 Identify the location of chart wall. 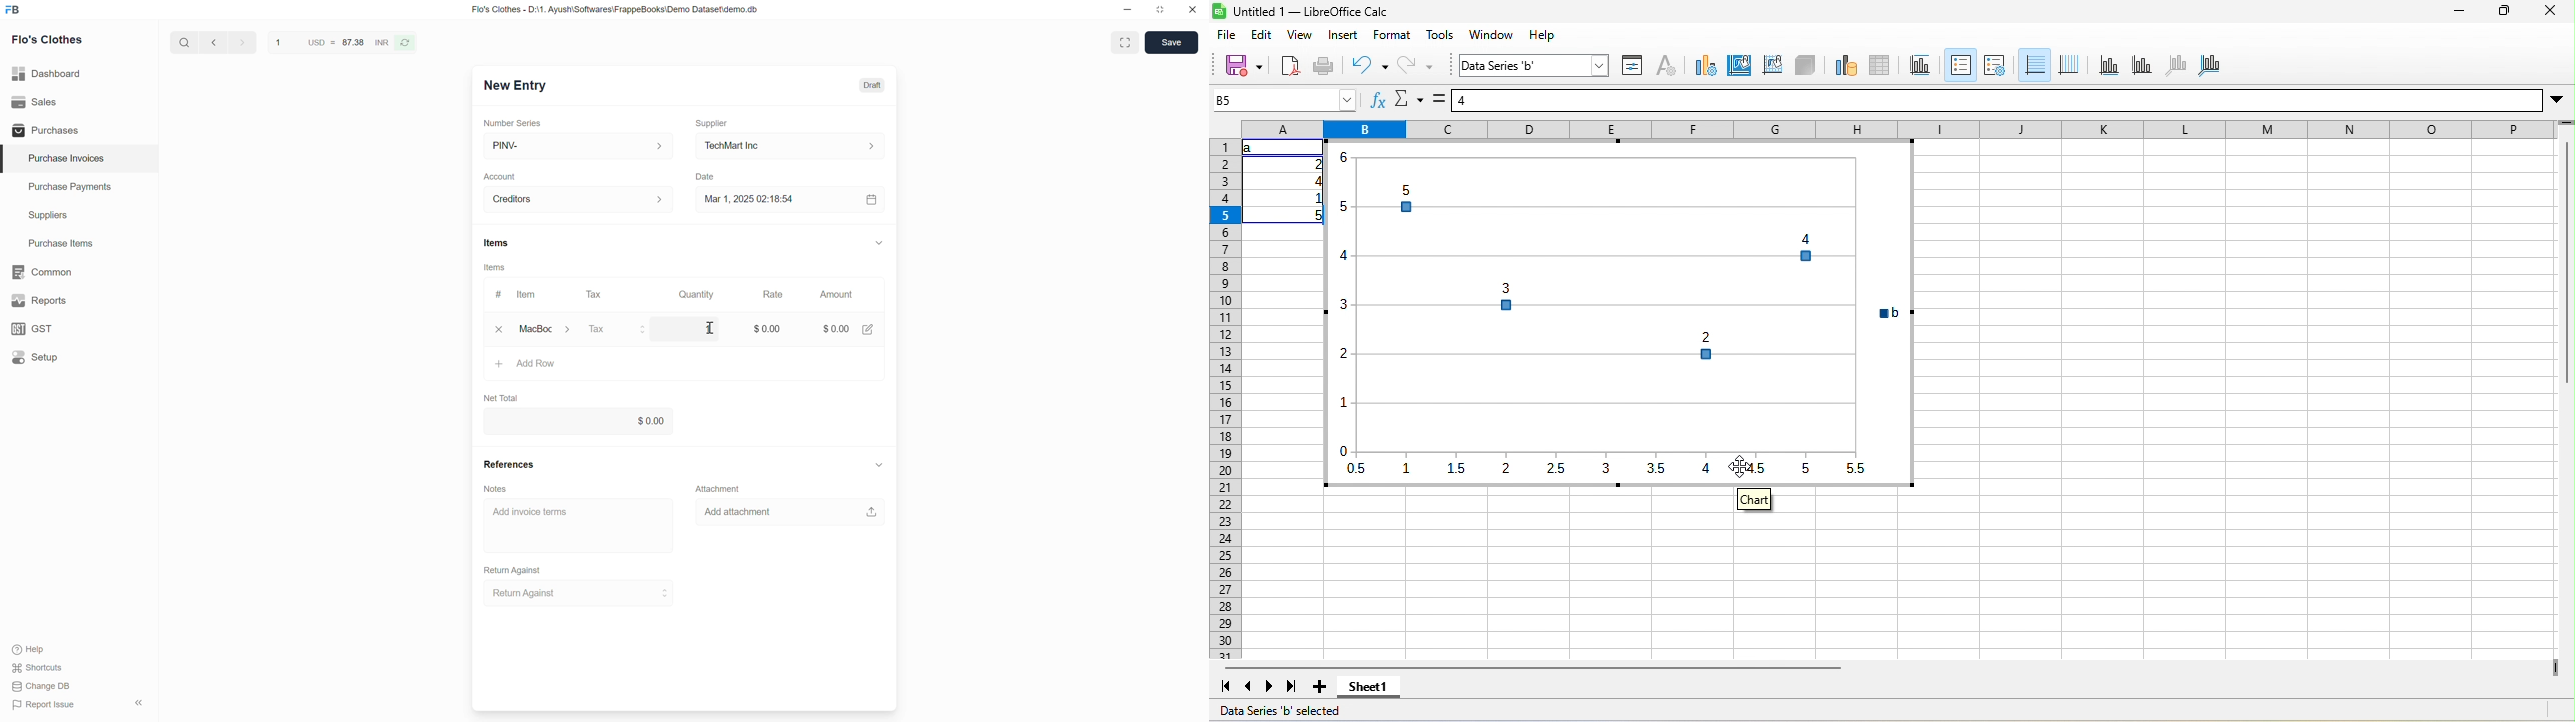
(1773, 67).